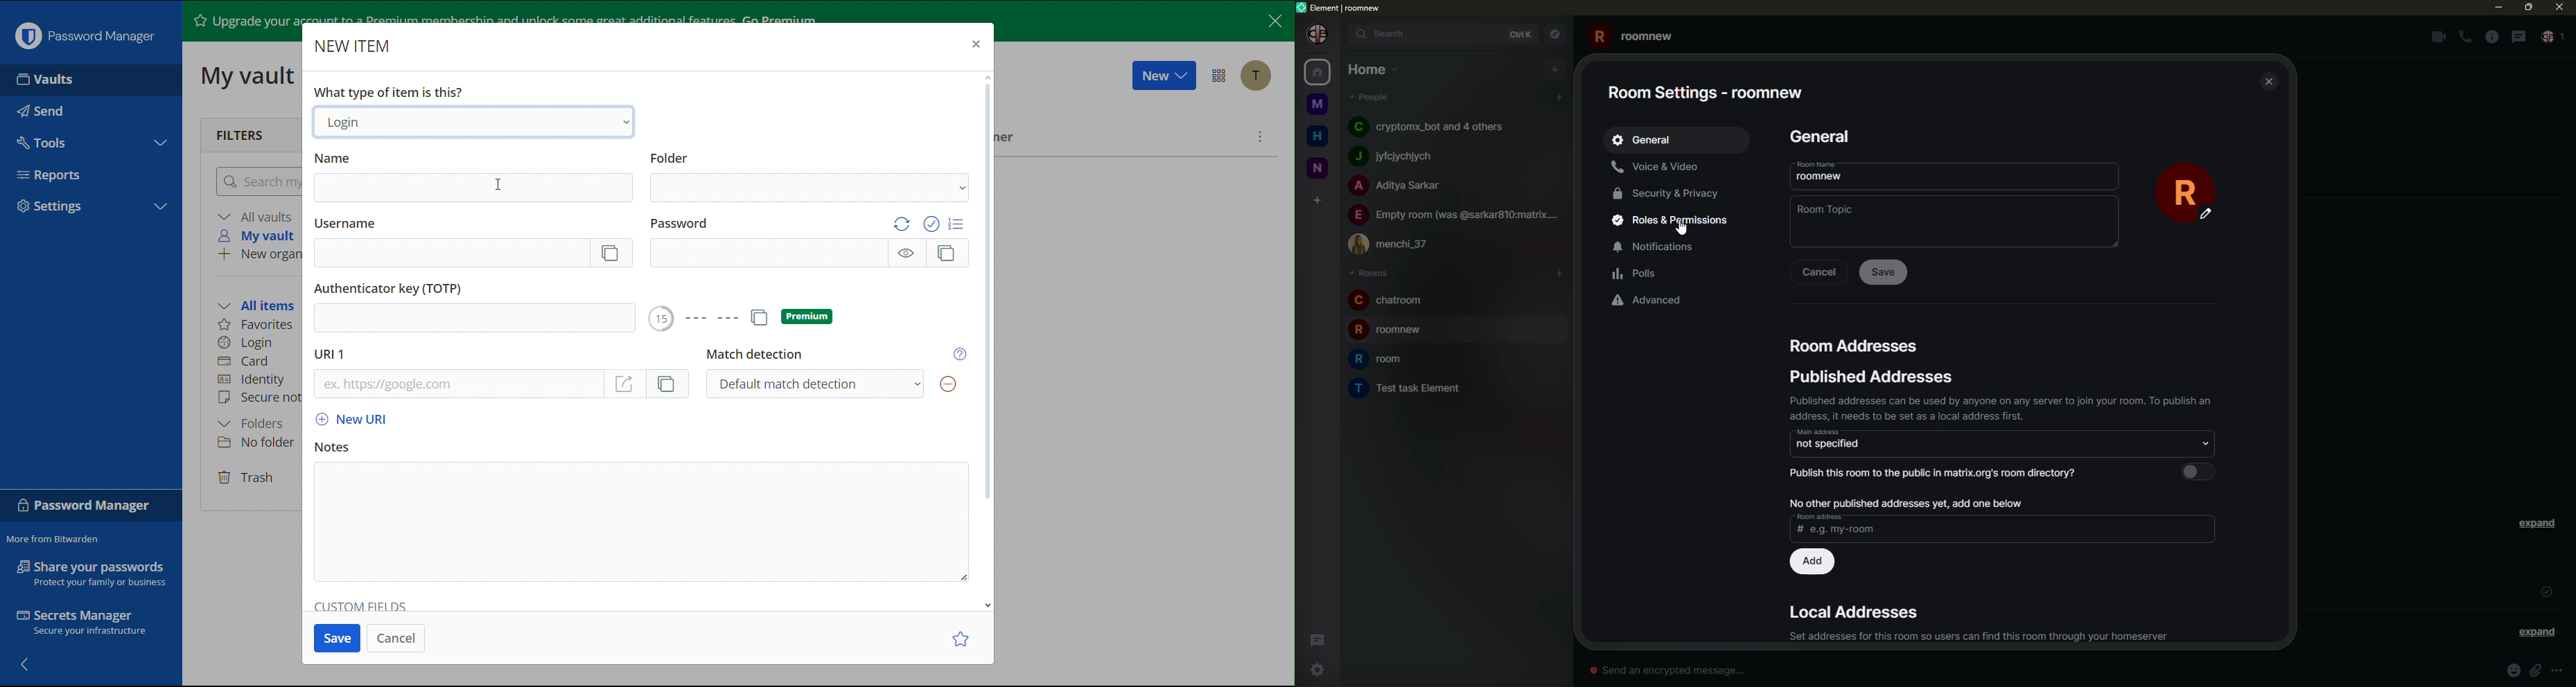  Describe the element at coordinates (1387, 35) in the screenshot. I see `search` at that location.